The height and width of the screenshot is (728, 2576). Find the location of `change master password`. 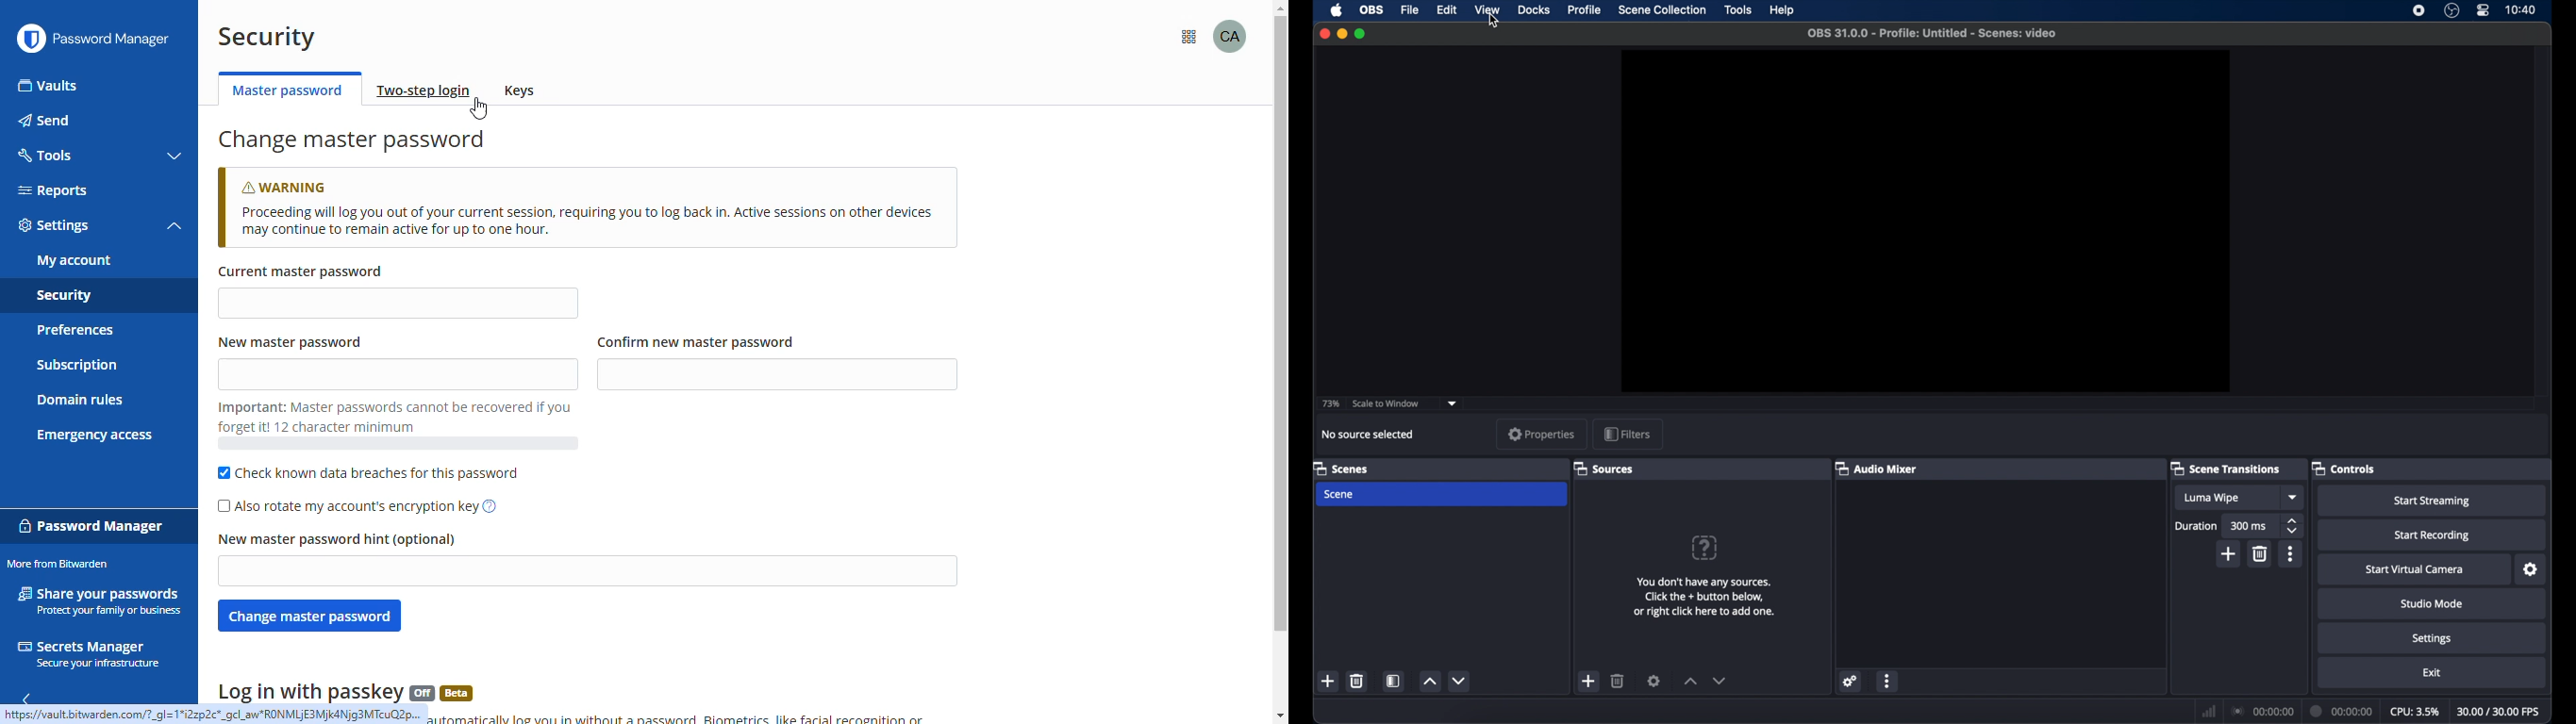

change master password is located at coordinates (352, 142).